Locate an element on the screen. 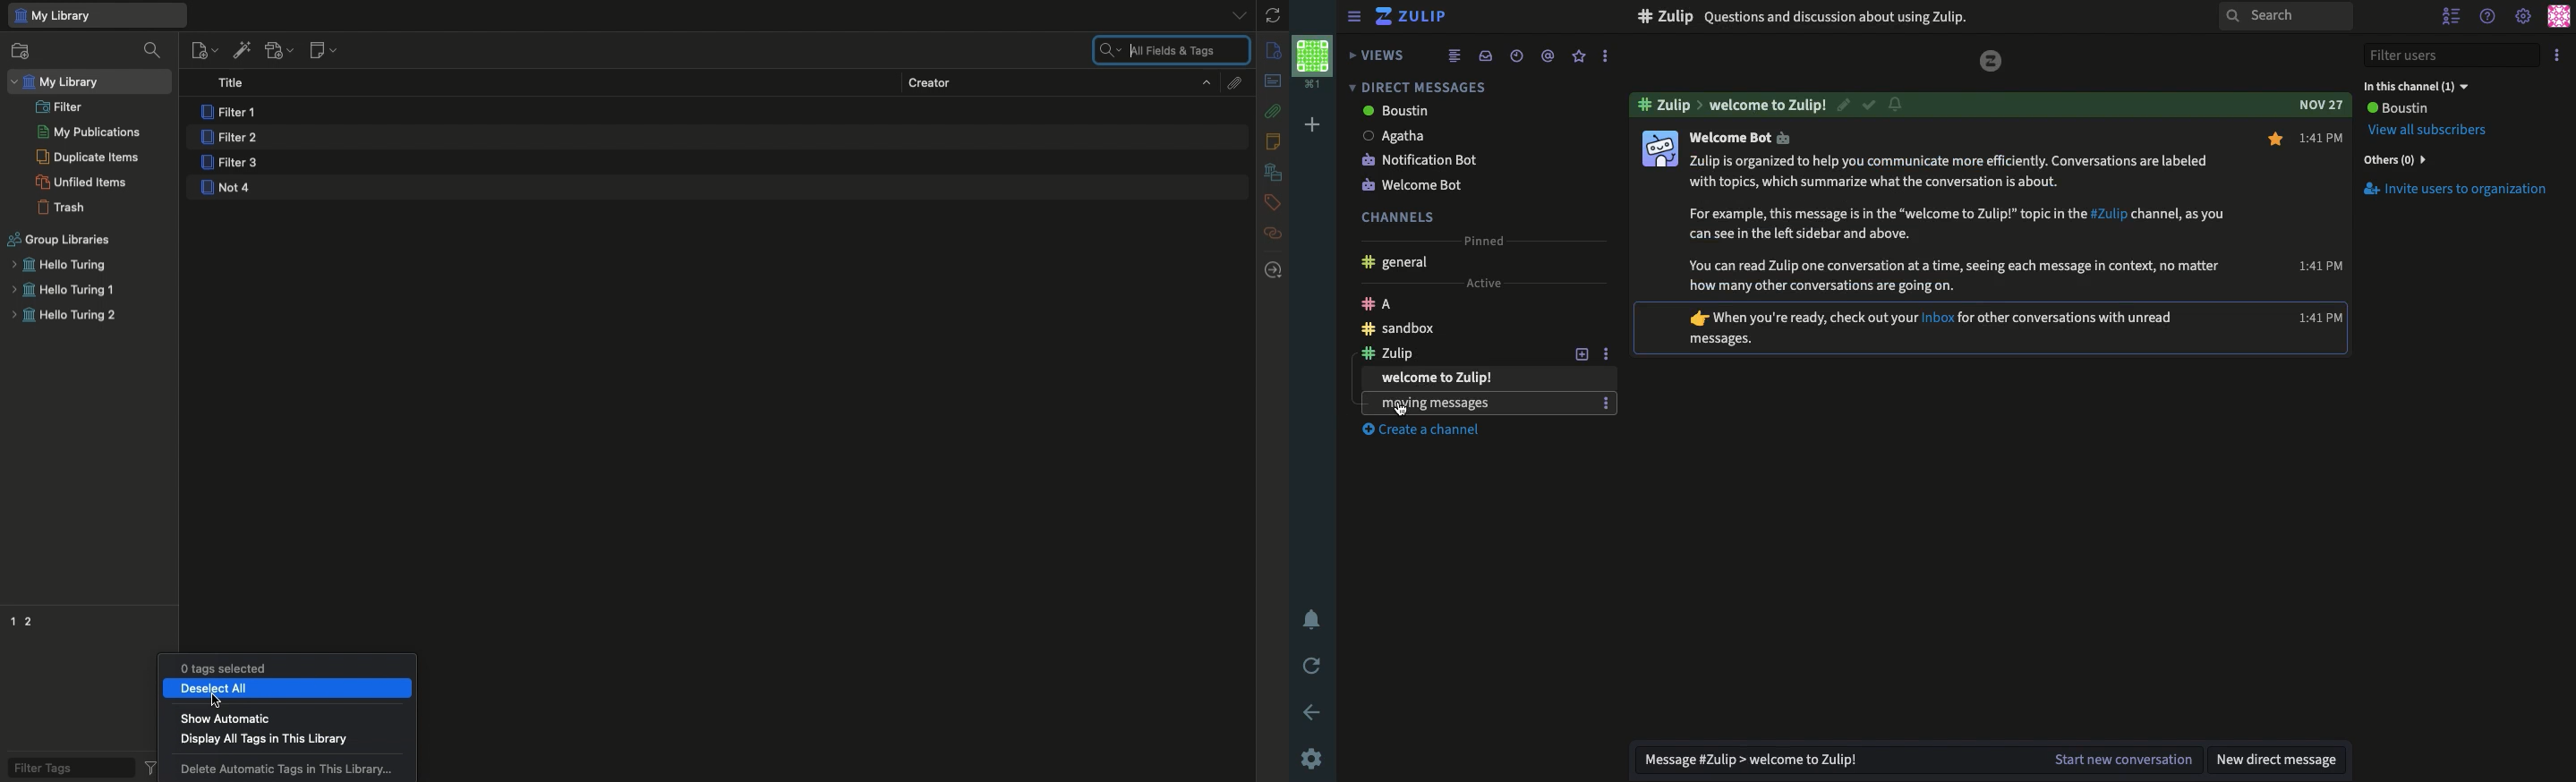 This screenshot has width=2576, height=784. List all tabs is located at coordinates (1233, 14).